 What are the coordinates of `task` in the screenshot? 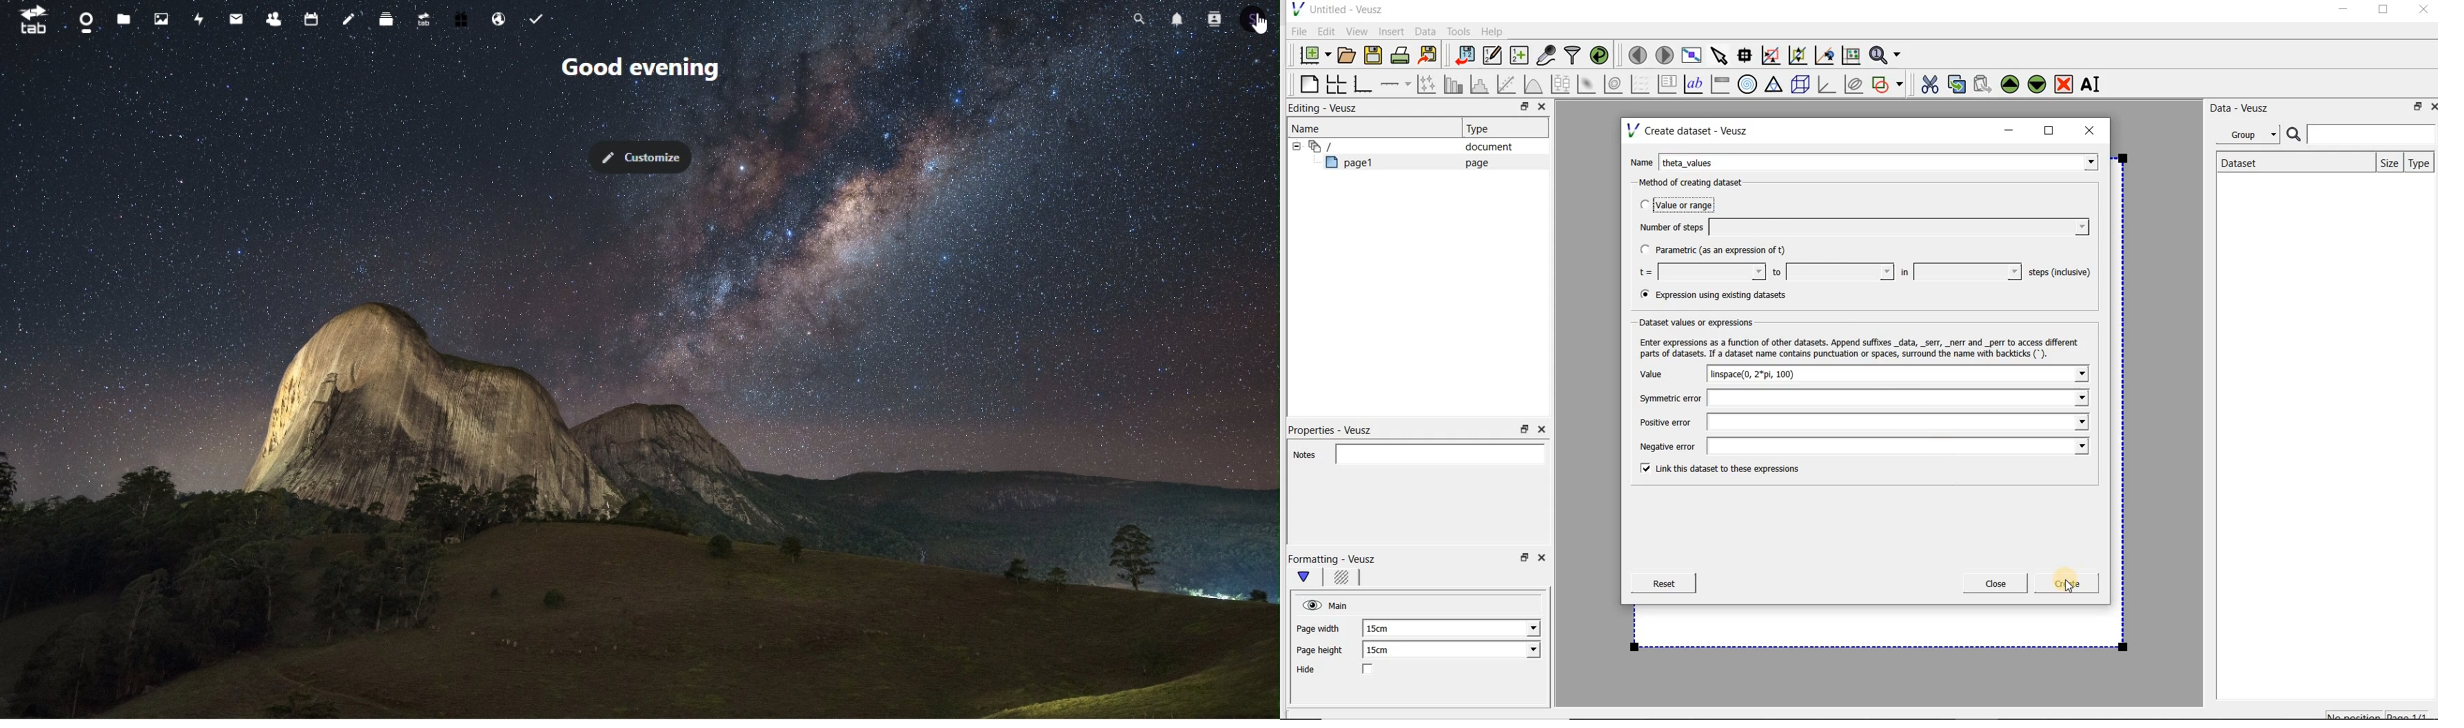 It's located at (533, 18).